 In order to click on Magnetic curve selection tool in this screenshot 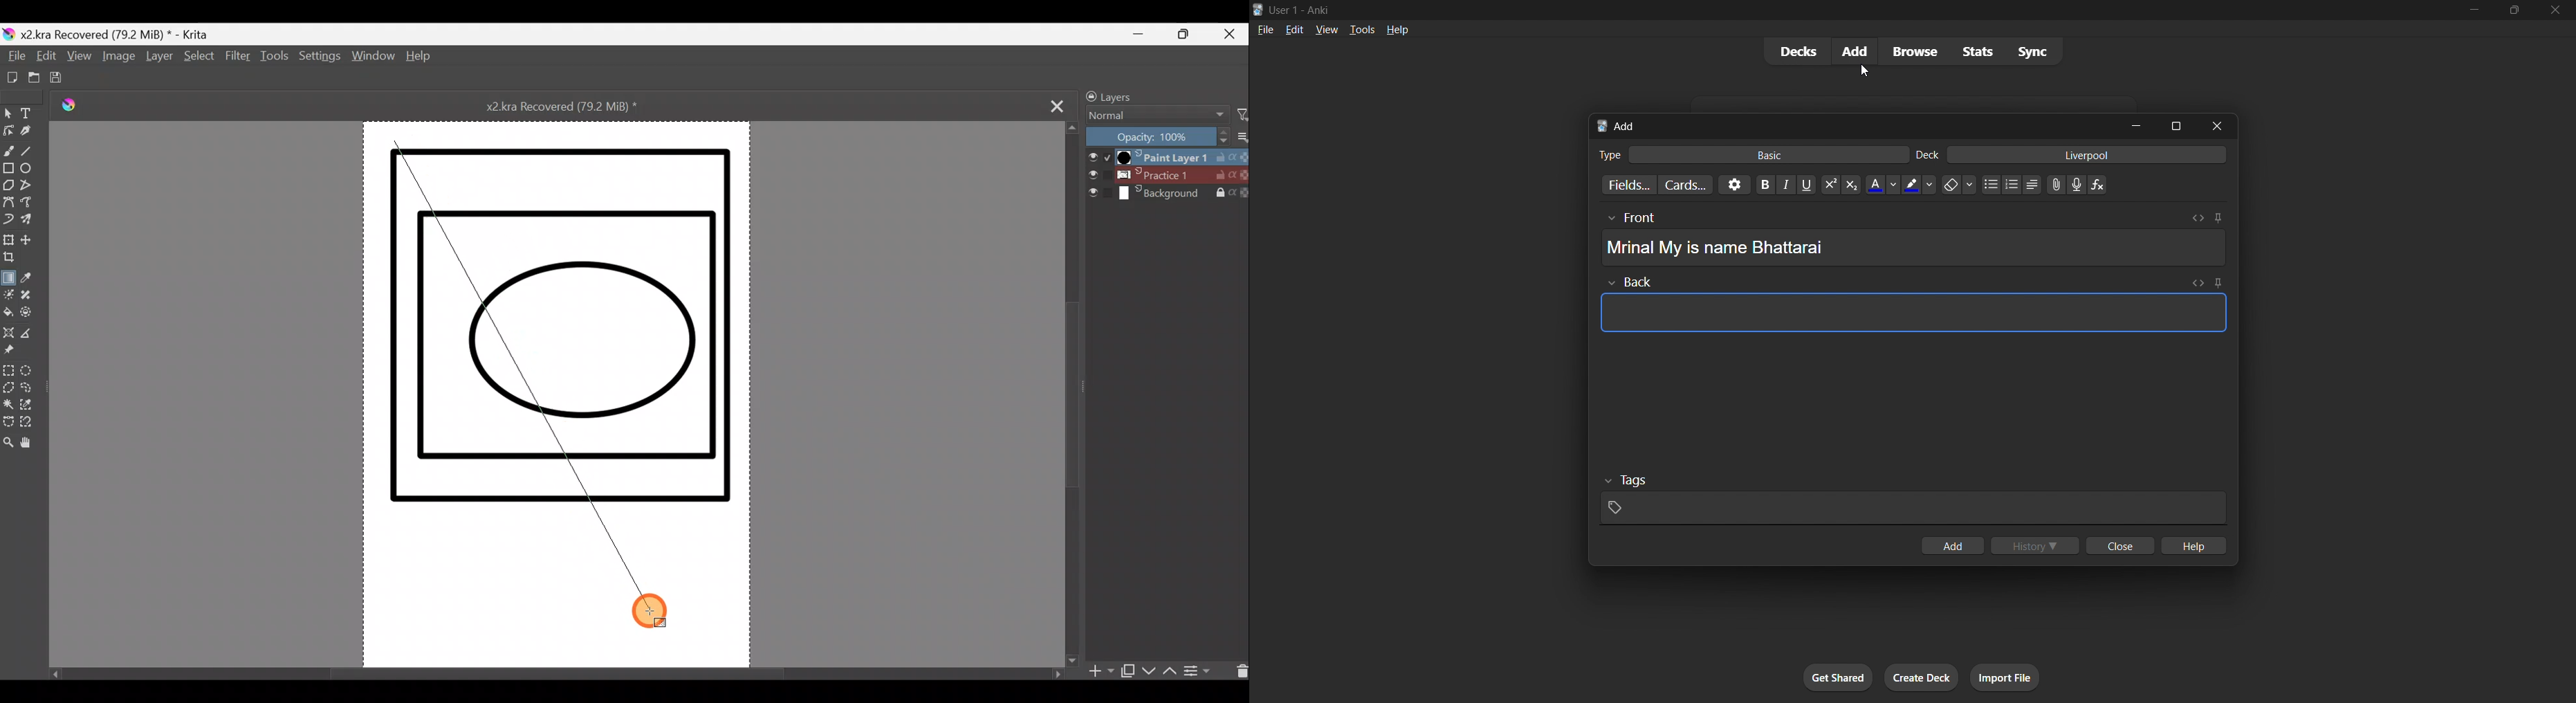, I will do `click(28, 428)`.